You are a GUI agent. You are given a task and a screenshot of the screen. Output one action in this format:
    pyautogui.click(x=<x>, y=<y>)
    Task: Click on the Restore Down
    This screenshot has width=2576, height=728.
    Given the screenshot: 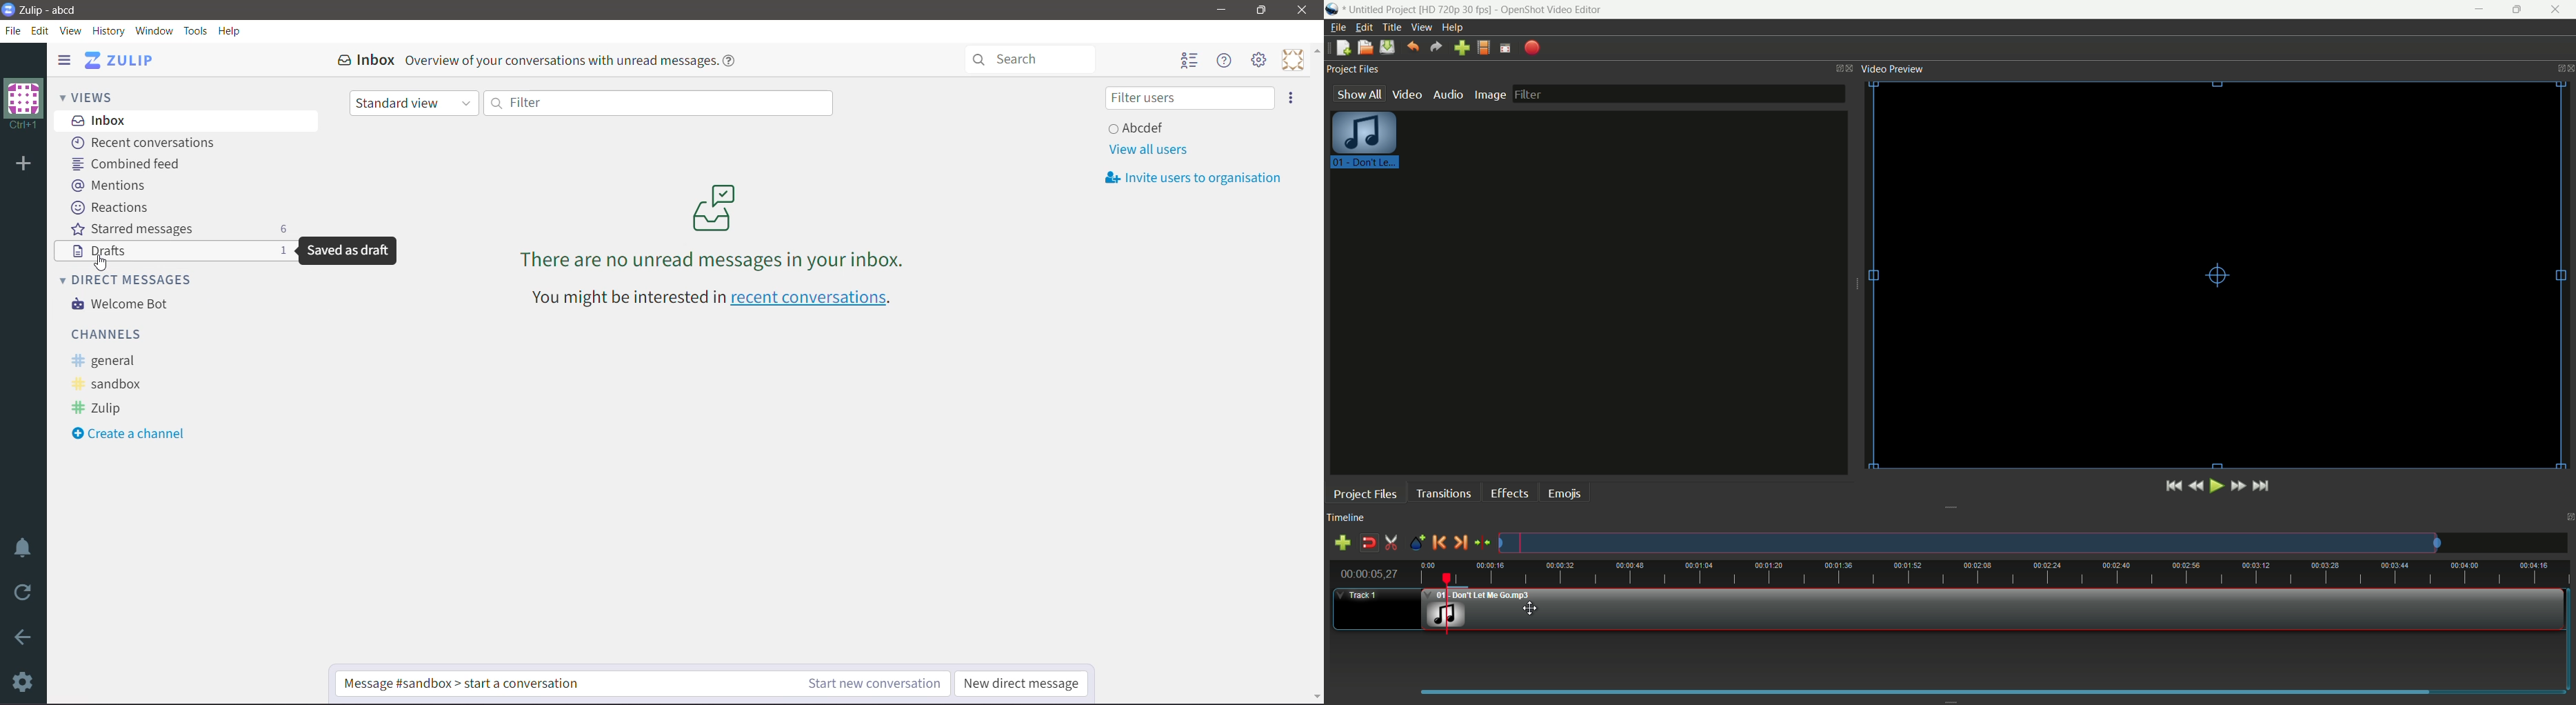 What is the action you would take?
    pyautogui.click(x=1261, y=10)
    